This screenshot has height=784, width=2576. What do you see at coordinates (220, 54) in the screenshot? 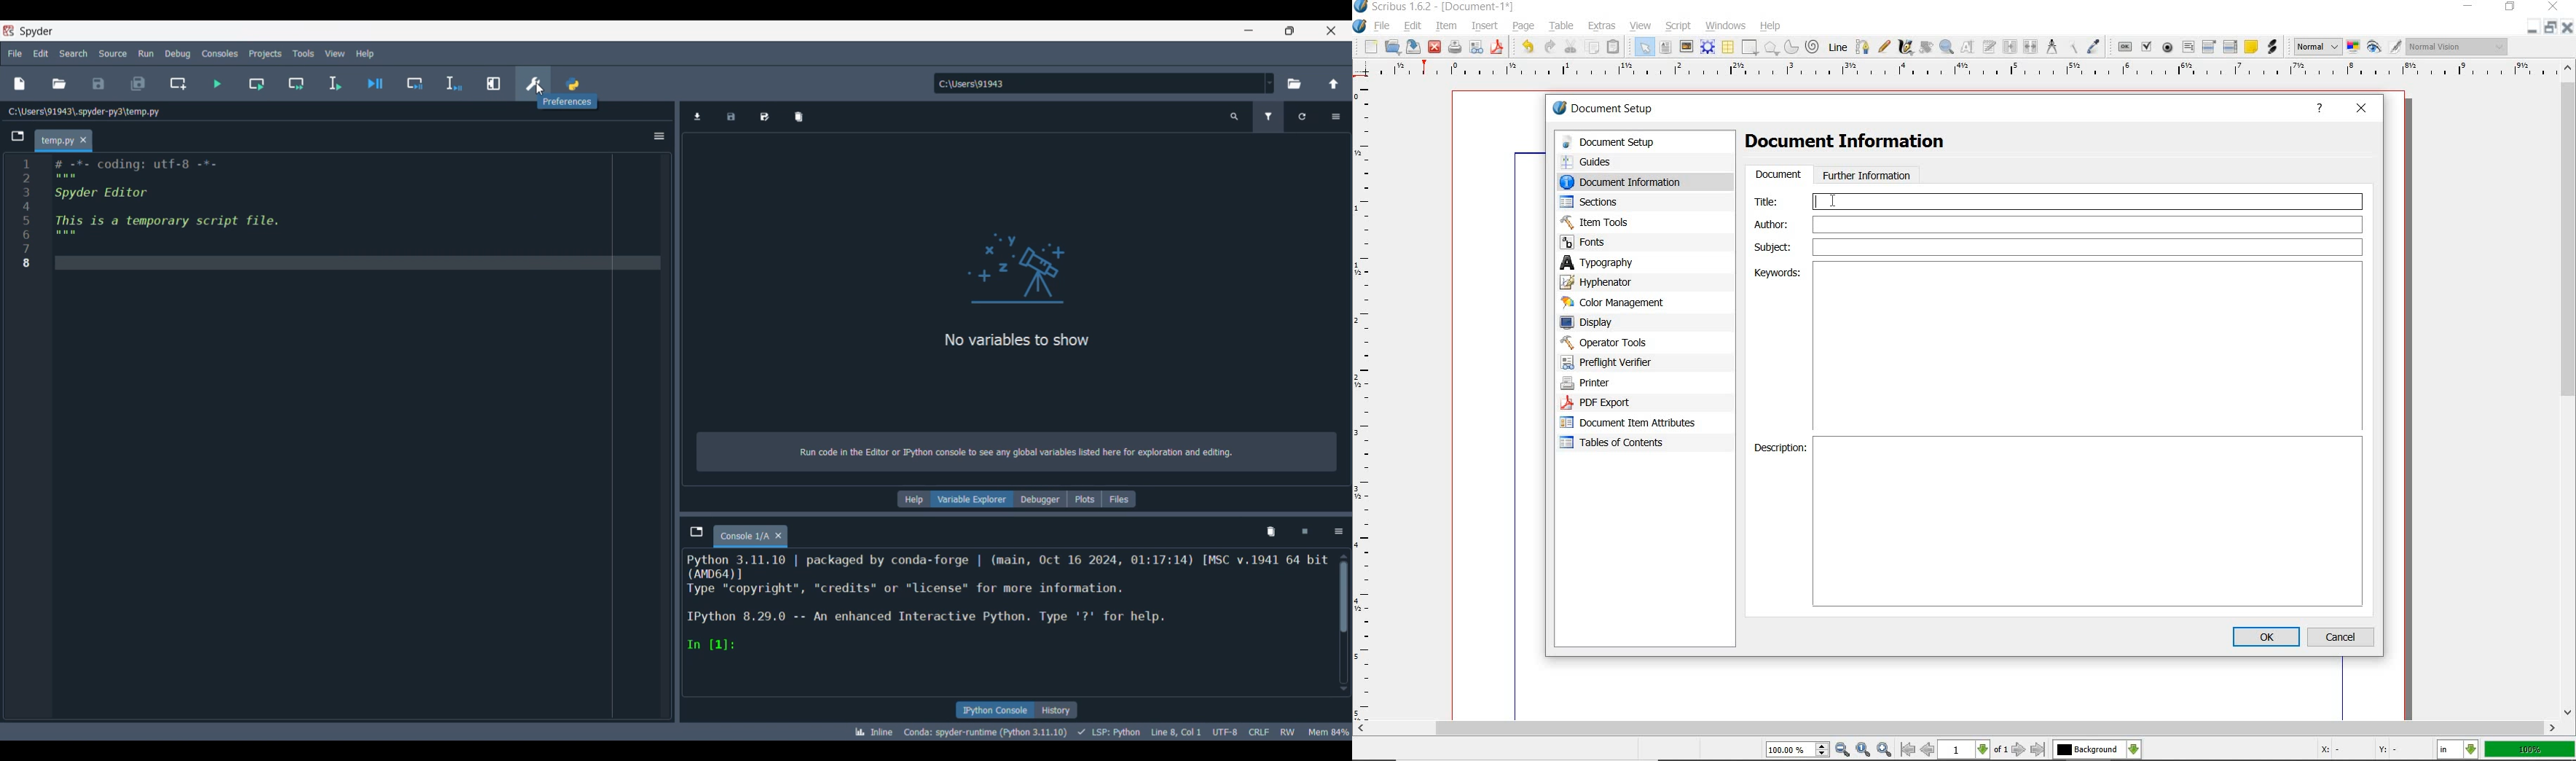
I see `Consoles menu` at bounding box center [220, 54].